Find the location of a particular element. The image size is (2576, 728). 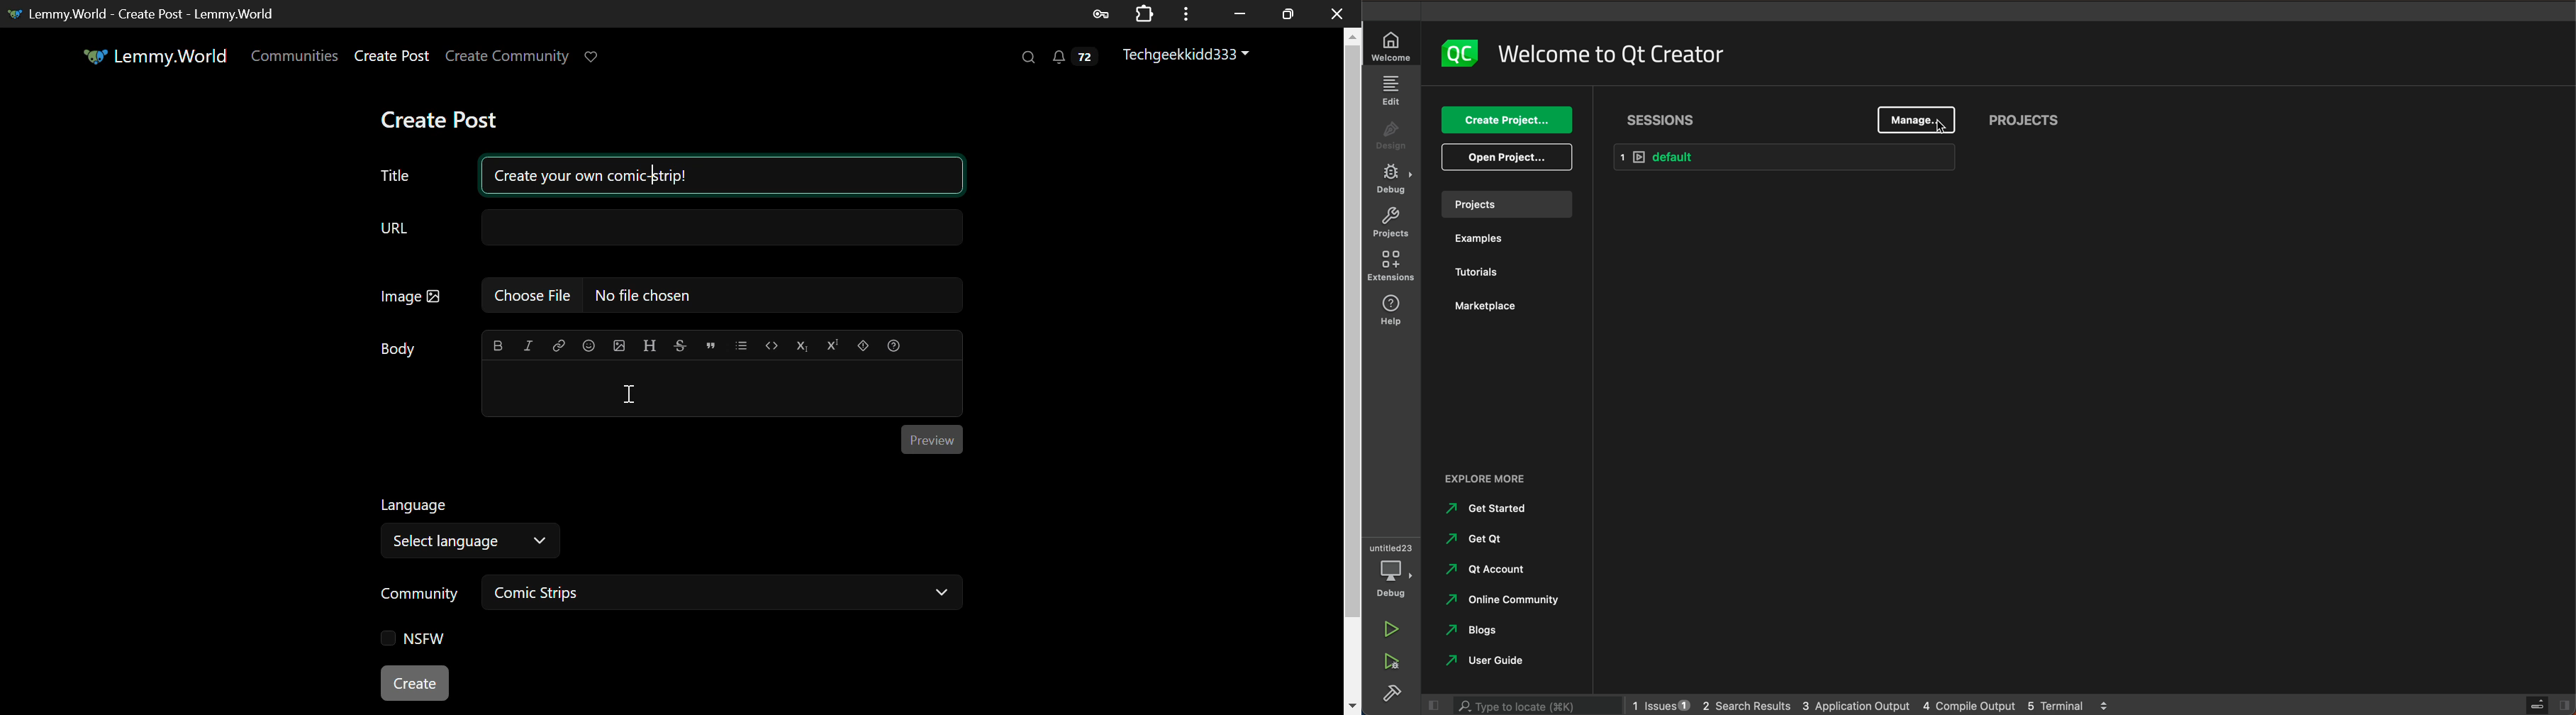

Title is located at coordinates (396, 176).